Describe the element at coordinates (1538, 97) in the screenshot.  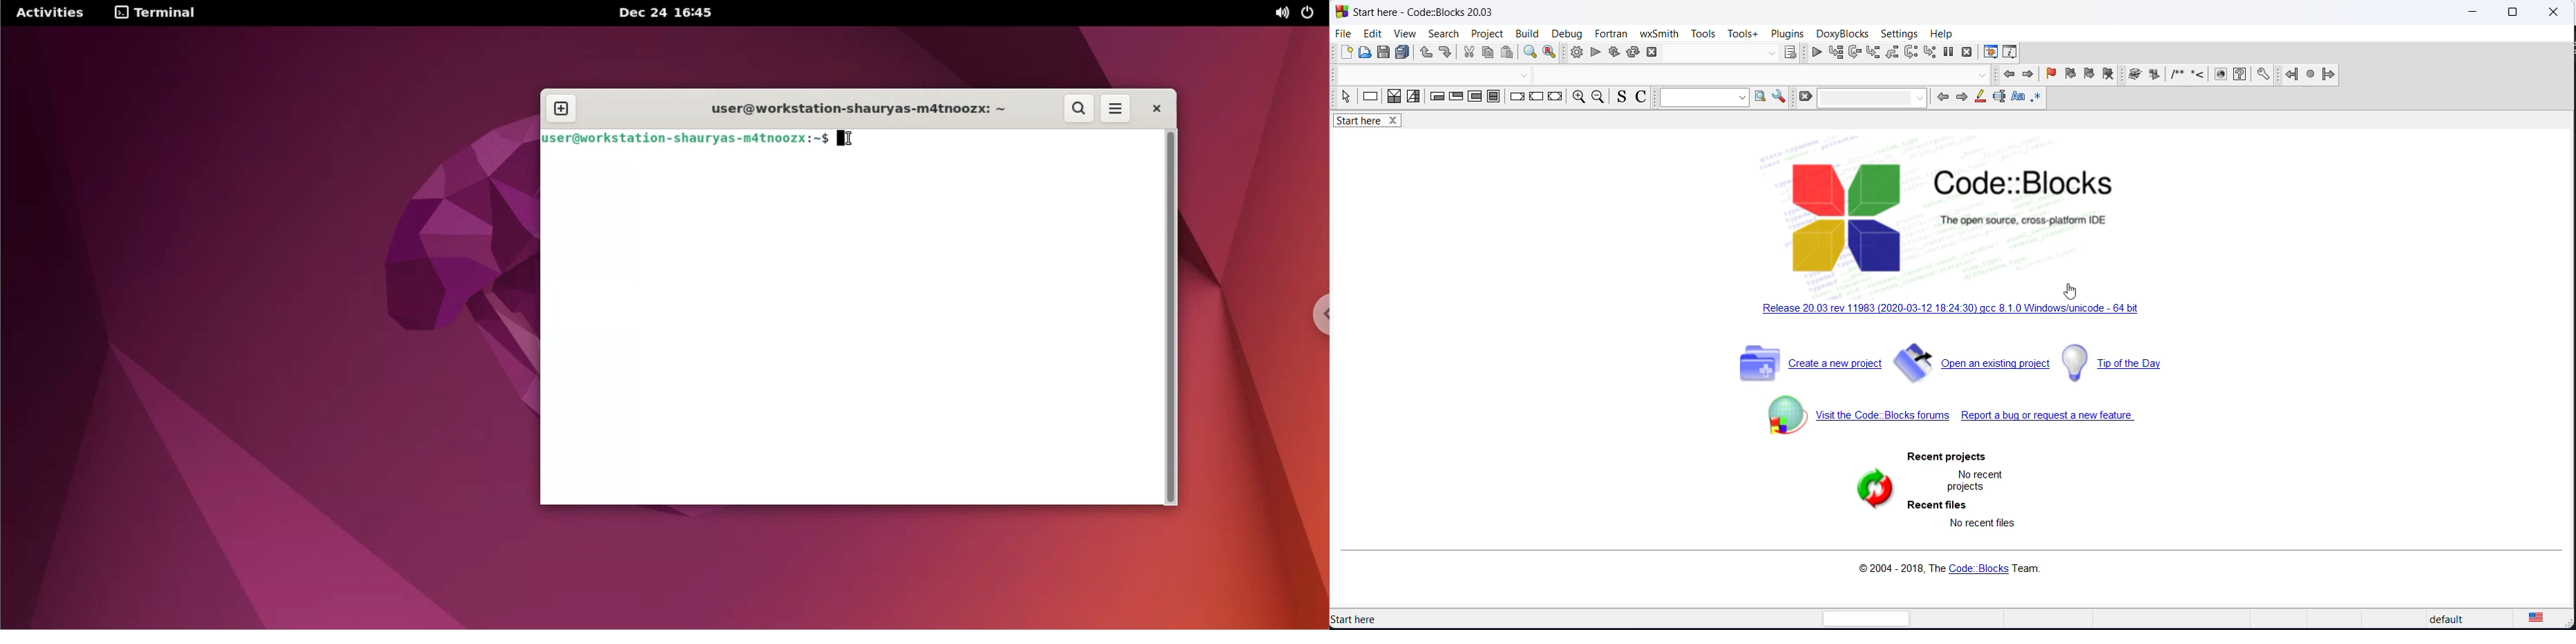
I see `continue instruction` at that location.